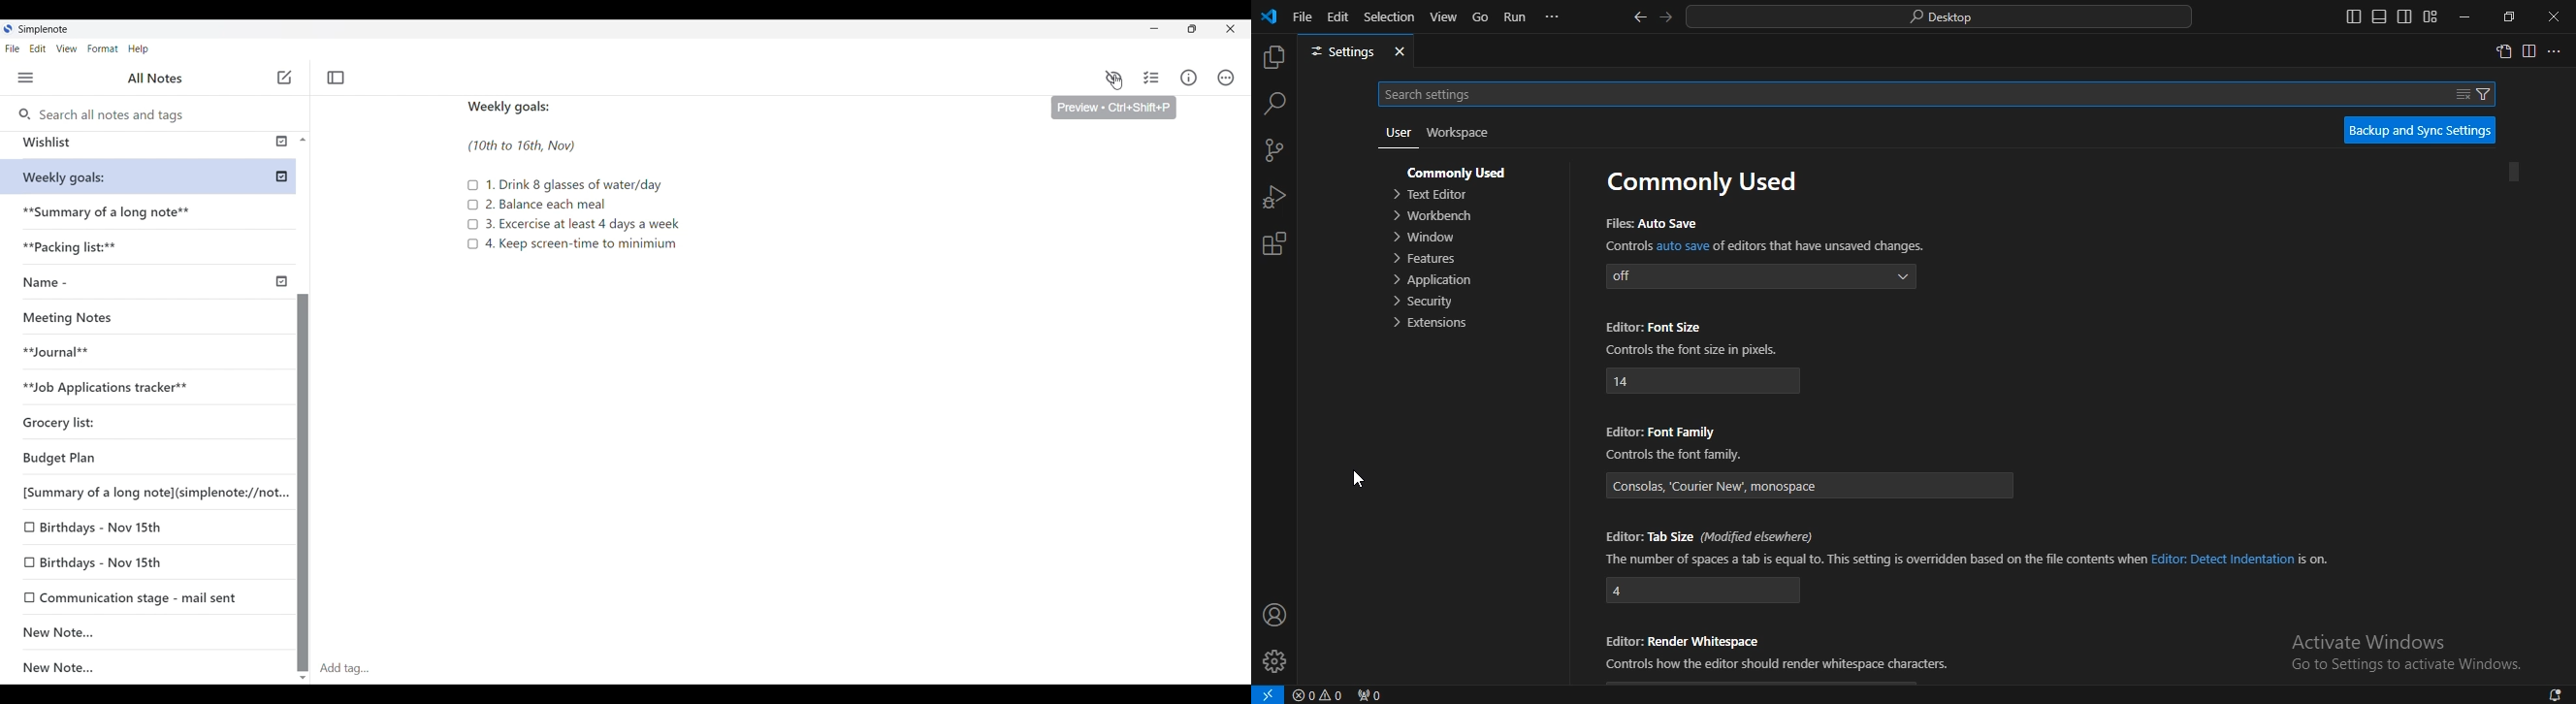 Image resolution: width=2576 pixels, height=728 pixels. Describe the element at coordinates (1191, 78) in the screenshot. I see `Info` at that location.